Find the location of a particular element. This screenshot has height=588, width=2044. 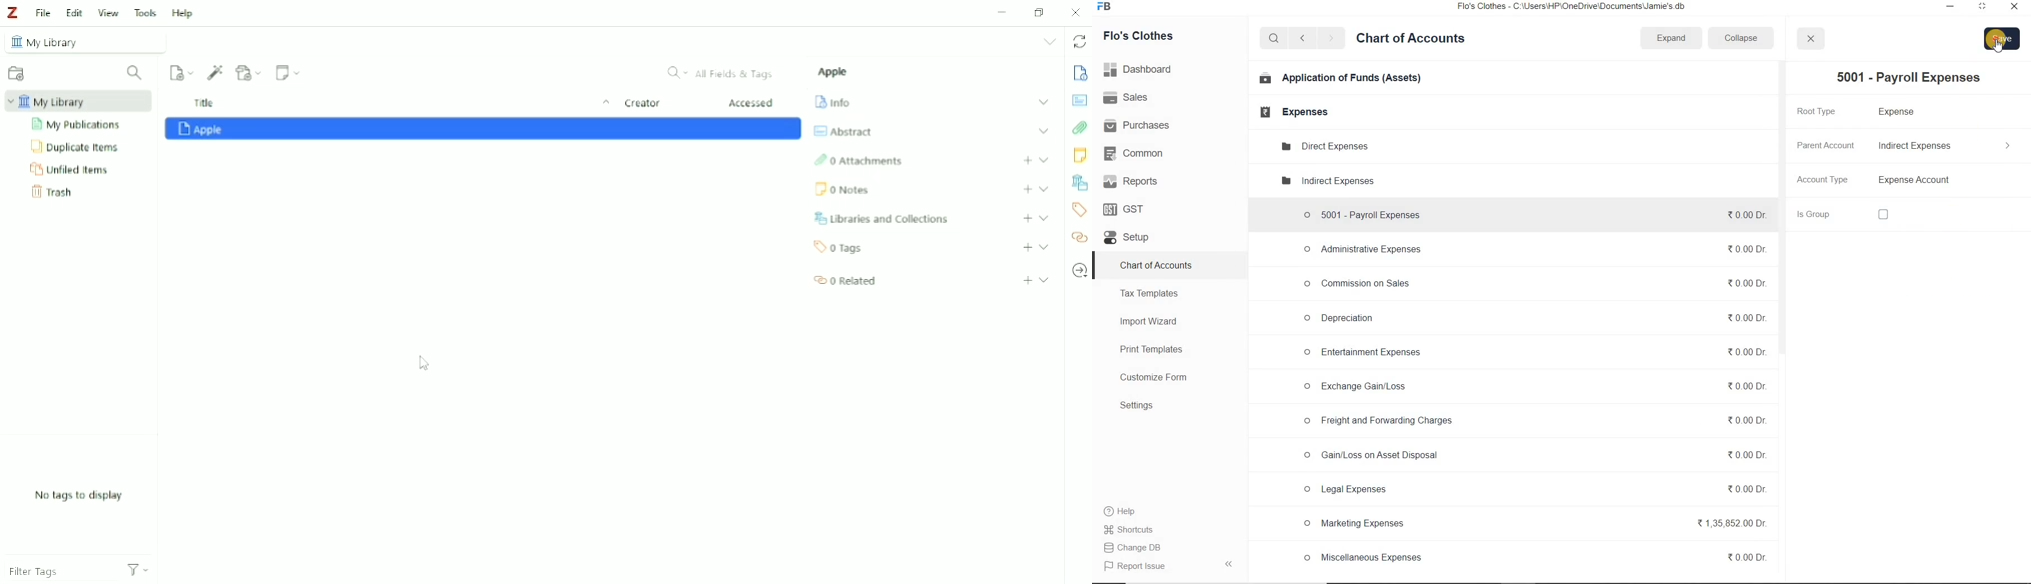

close is located at coordinates (2013, 9).